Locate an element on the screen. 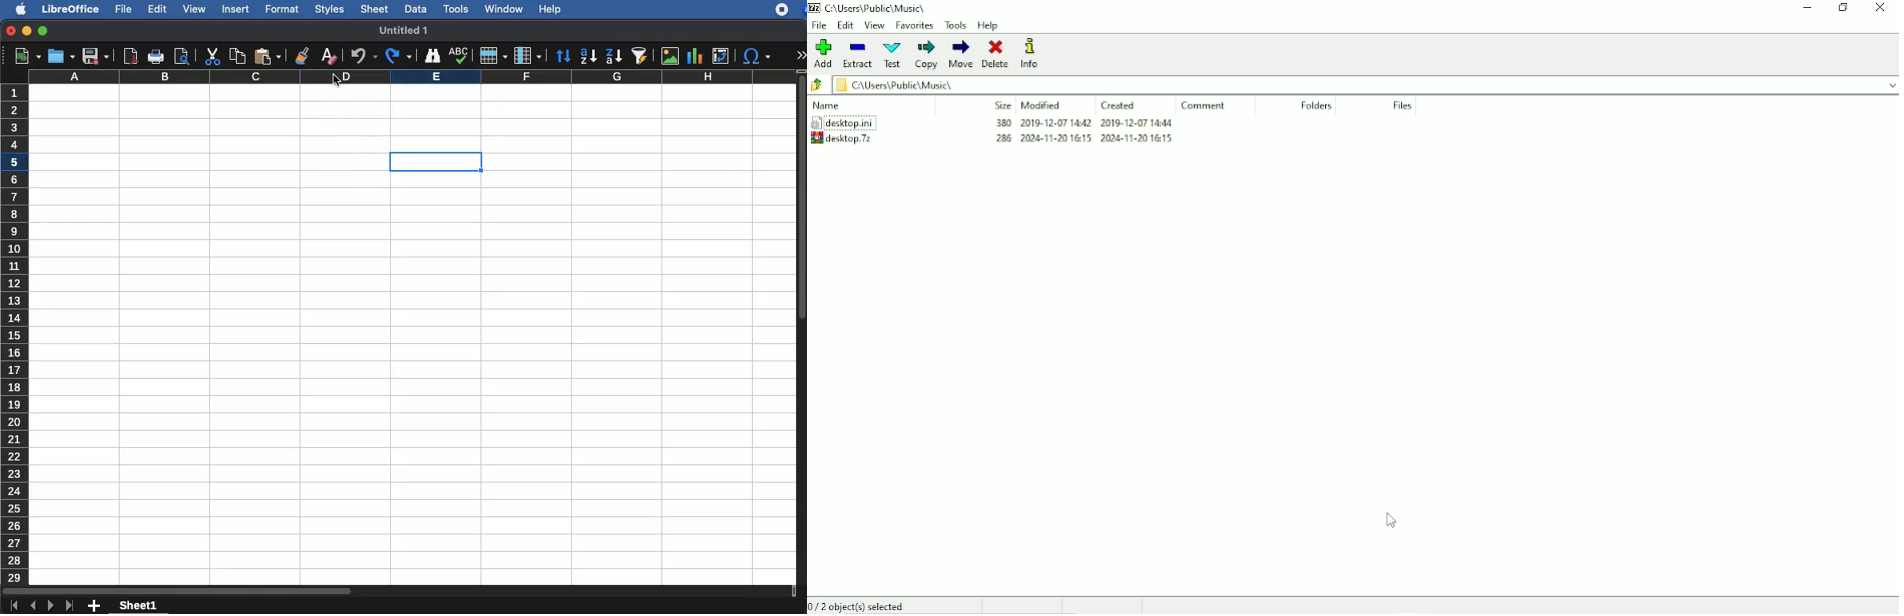  edit is located at coordinates (157, 9).